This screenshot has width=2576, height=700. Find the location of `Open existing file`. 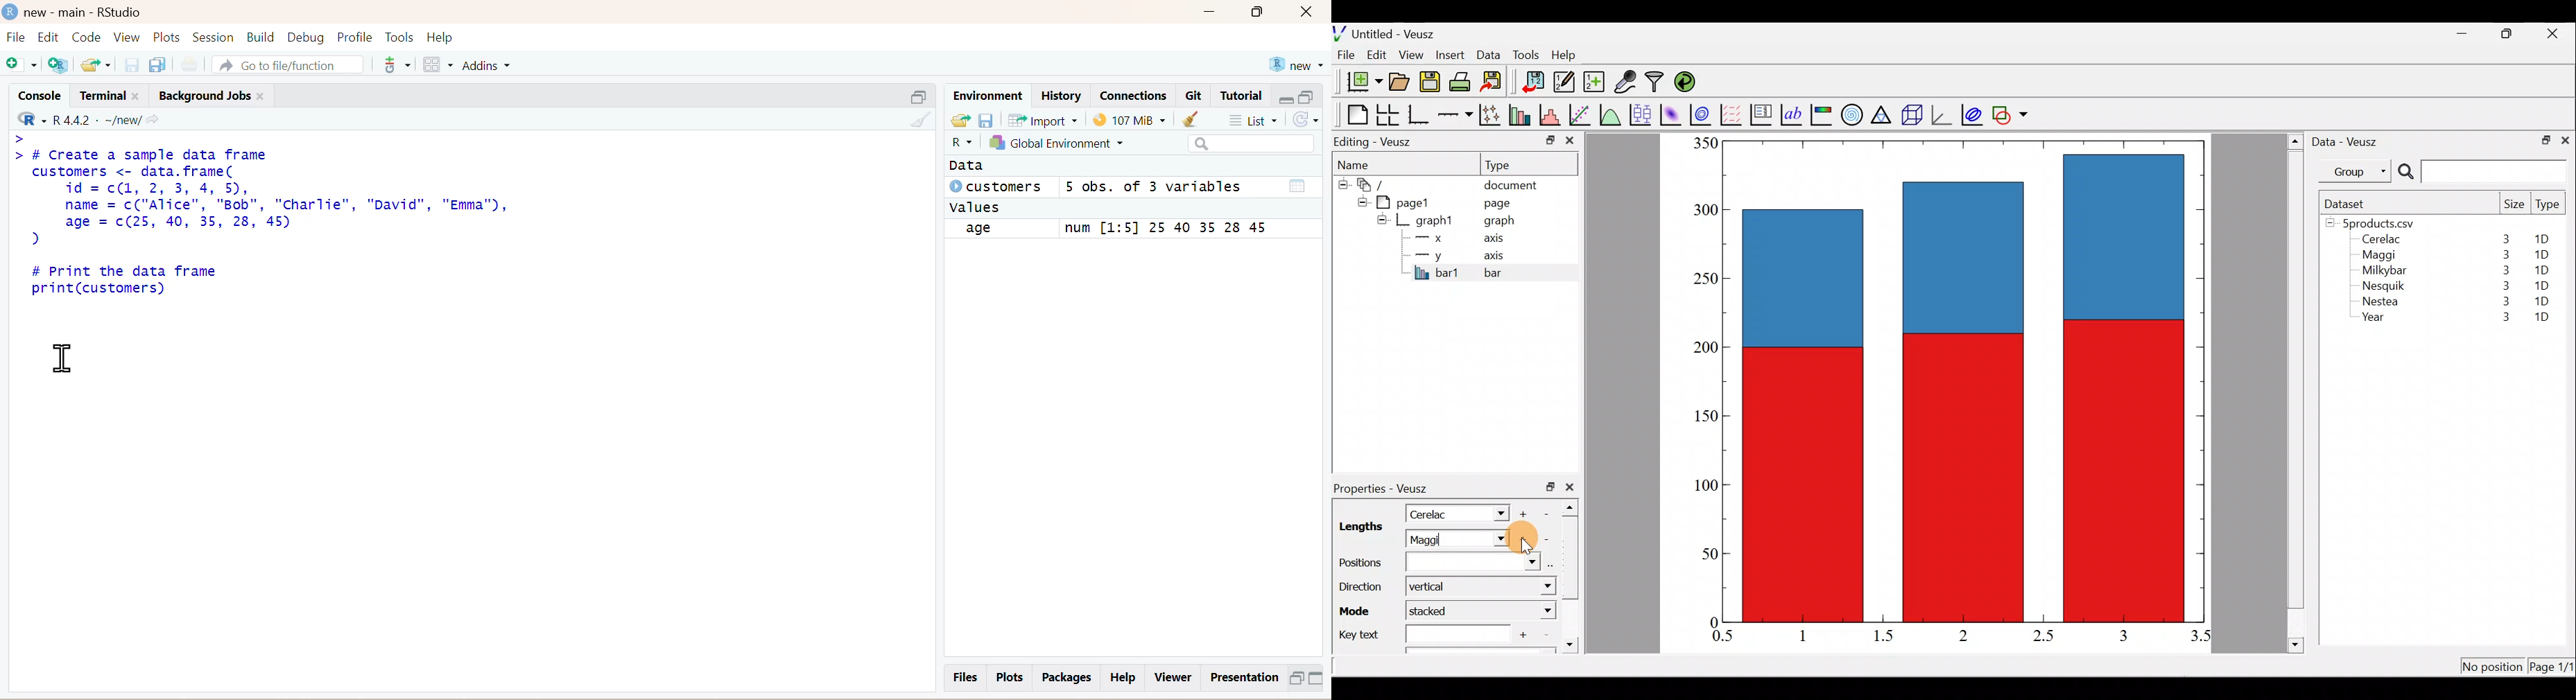

Open existing file is located at coordinates (98, 63).